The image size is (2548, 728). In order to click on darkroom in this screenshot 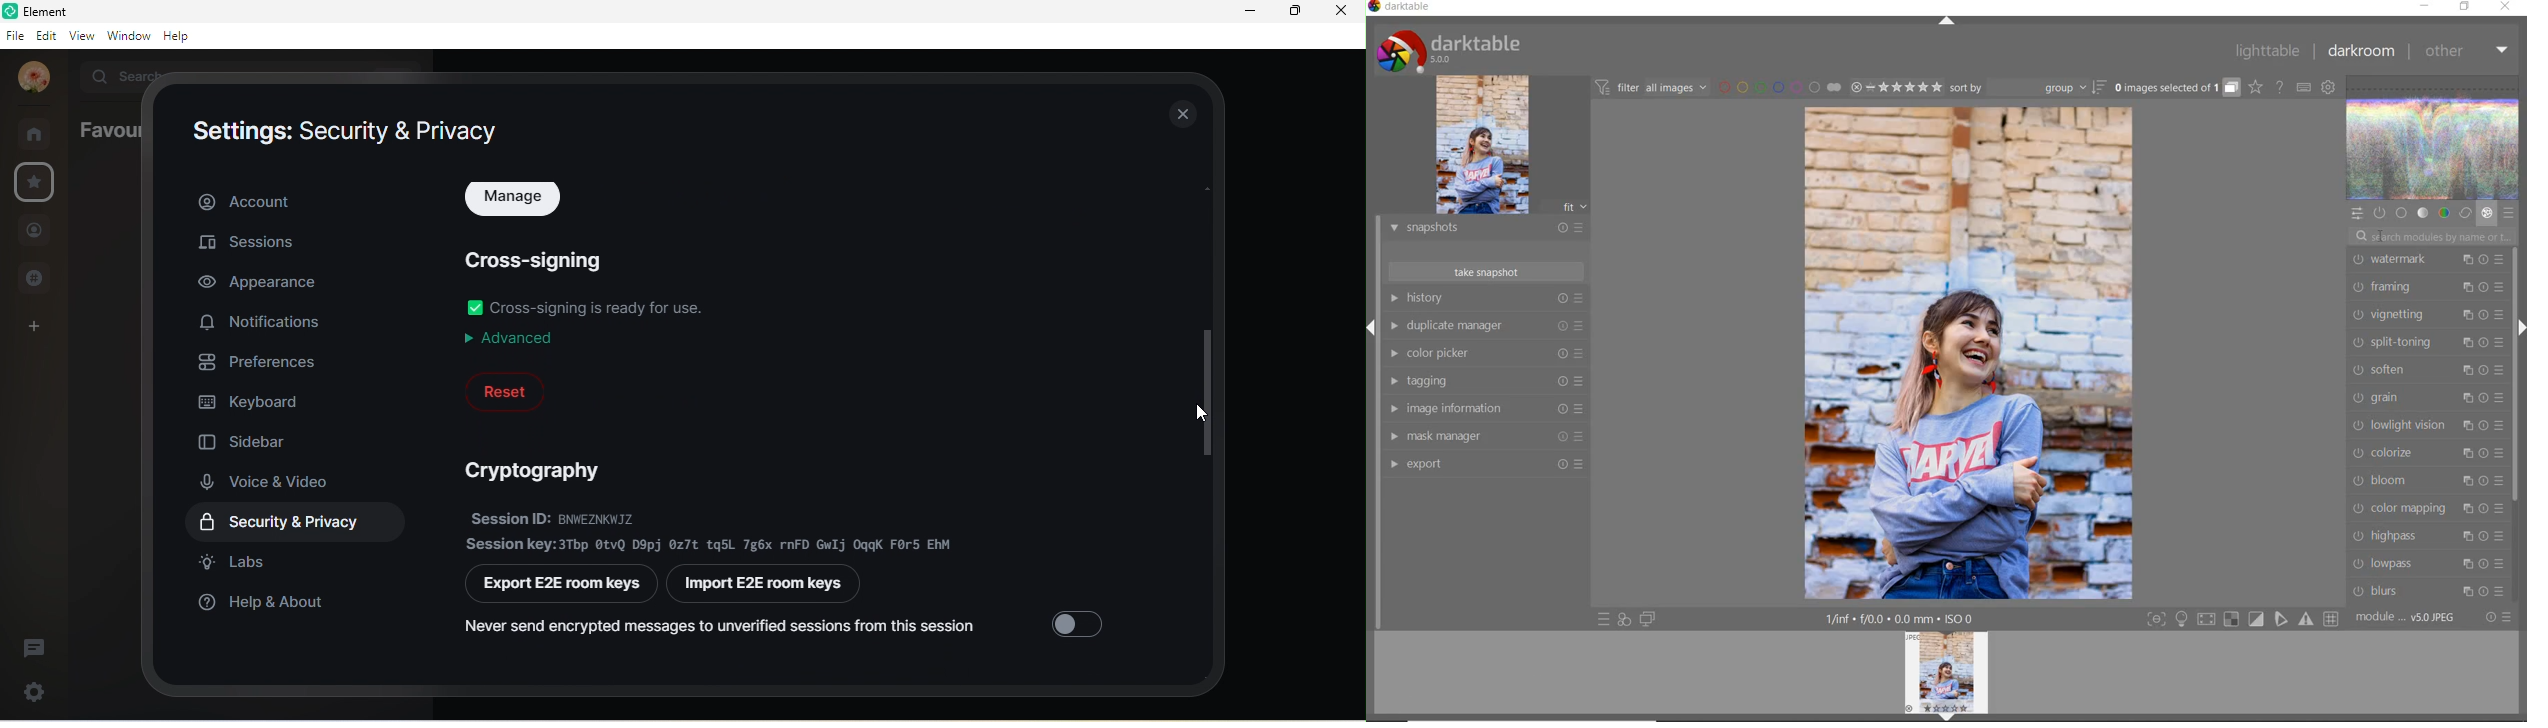, I will do `click(2362, 52)`.